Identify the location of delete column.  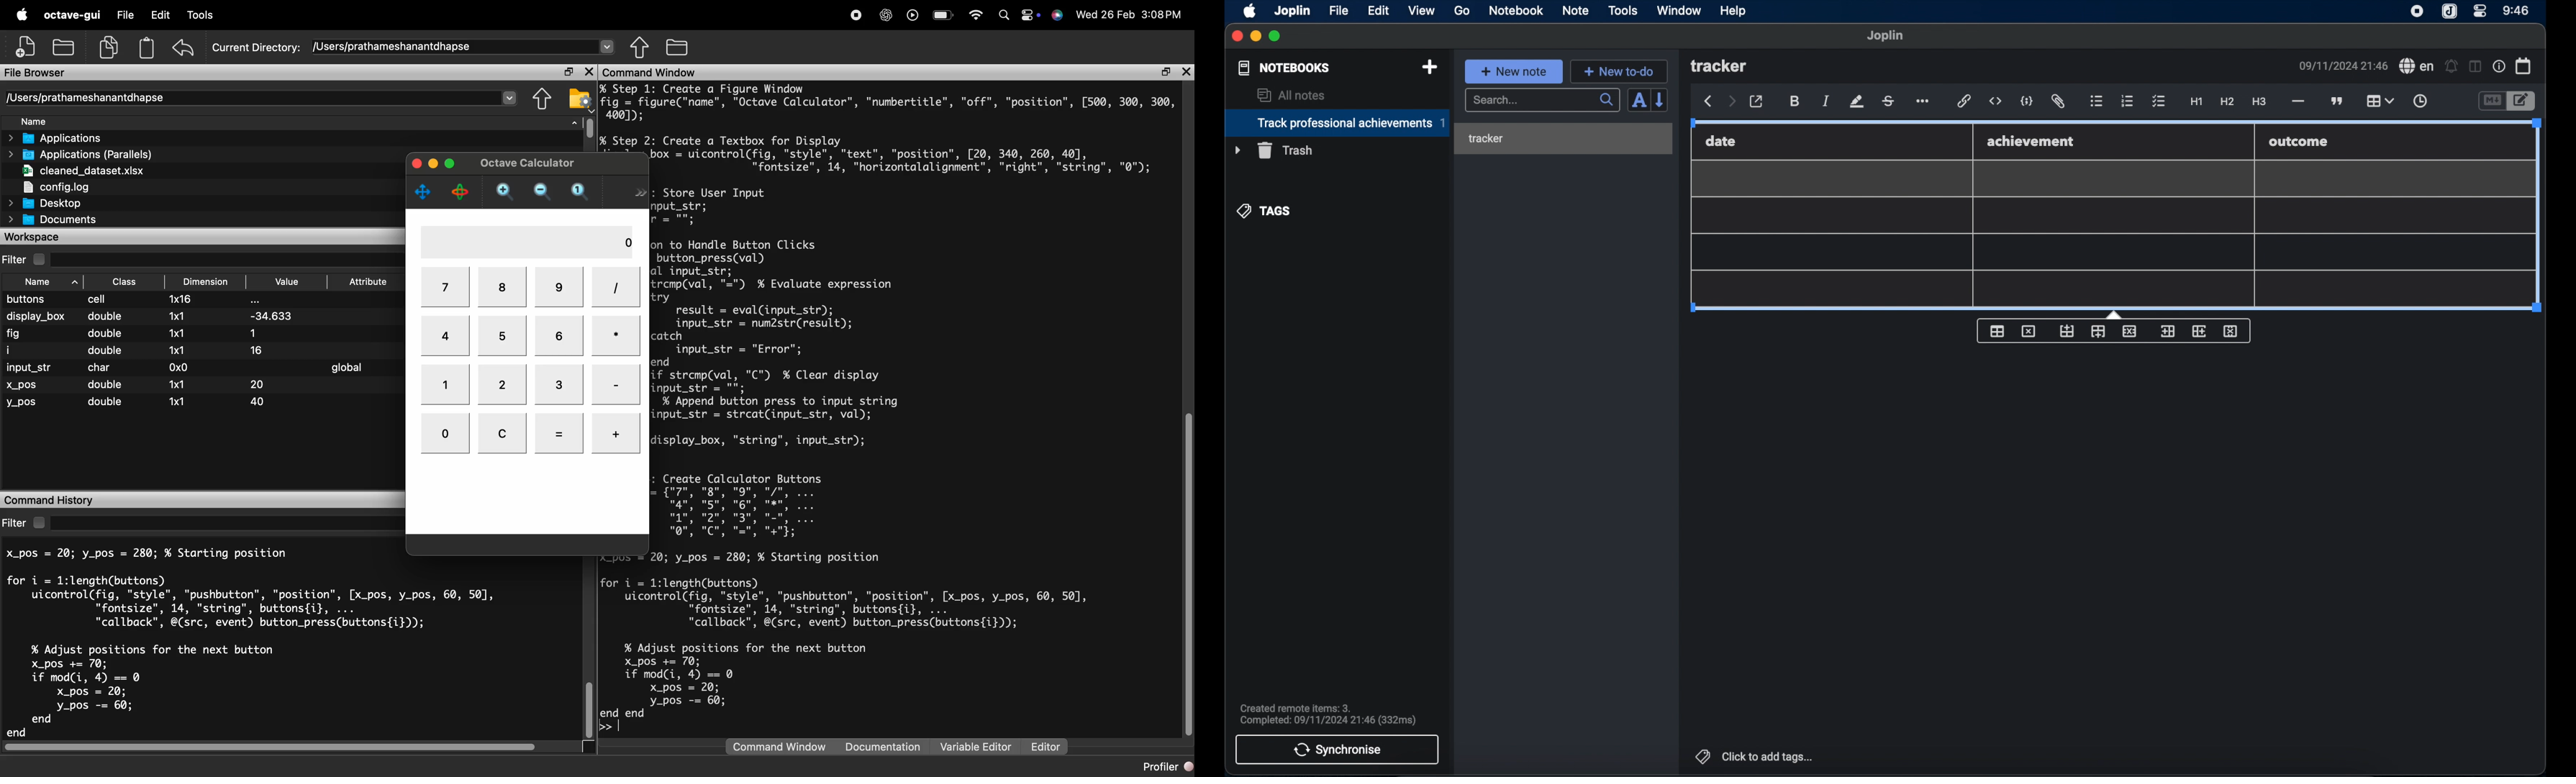
(2231, 332).